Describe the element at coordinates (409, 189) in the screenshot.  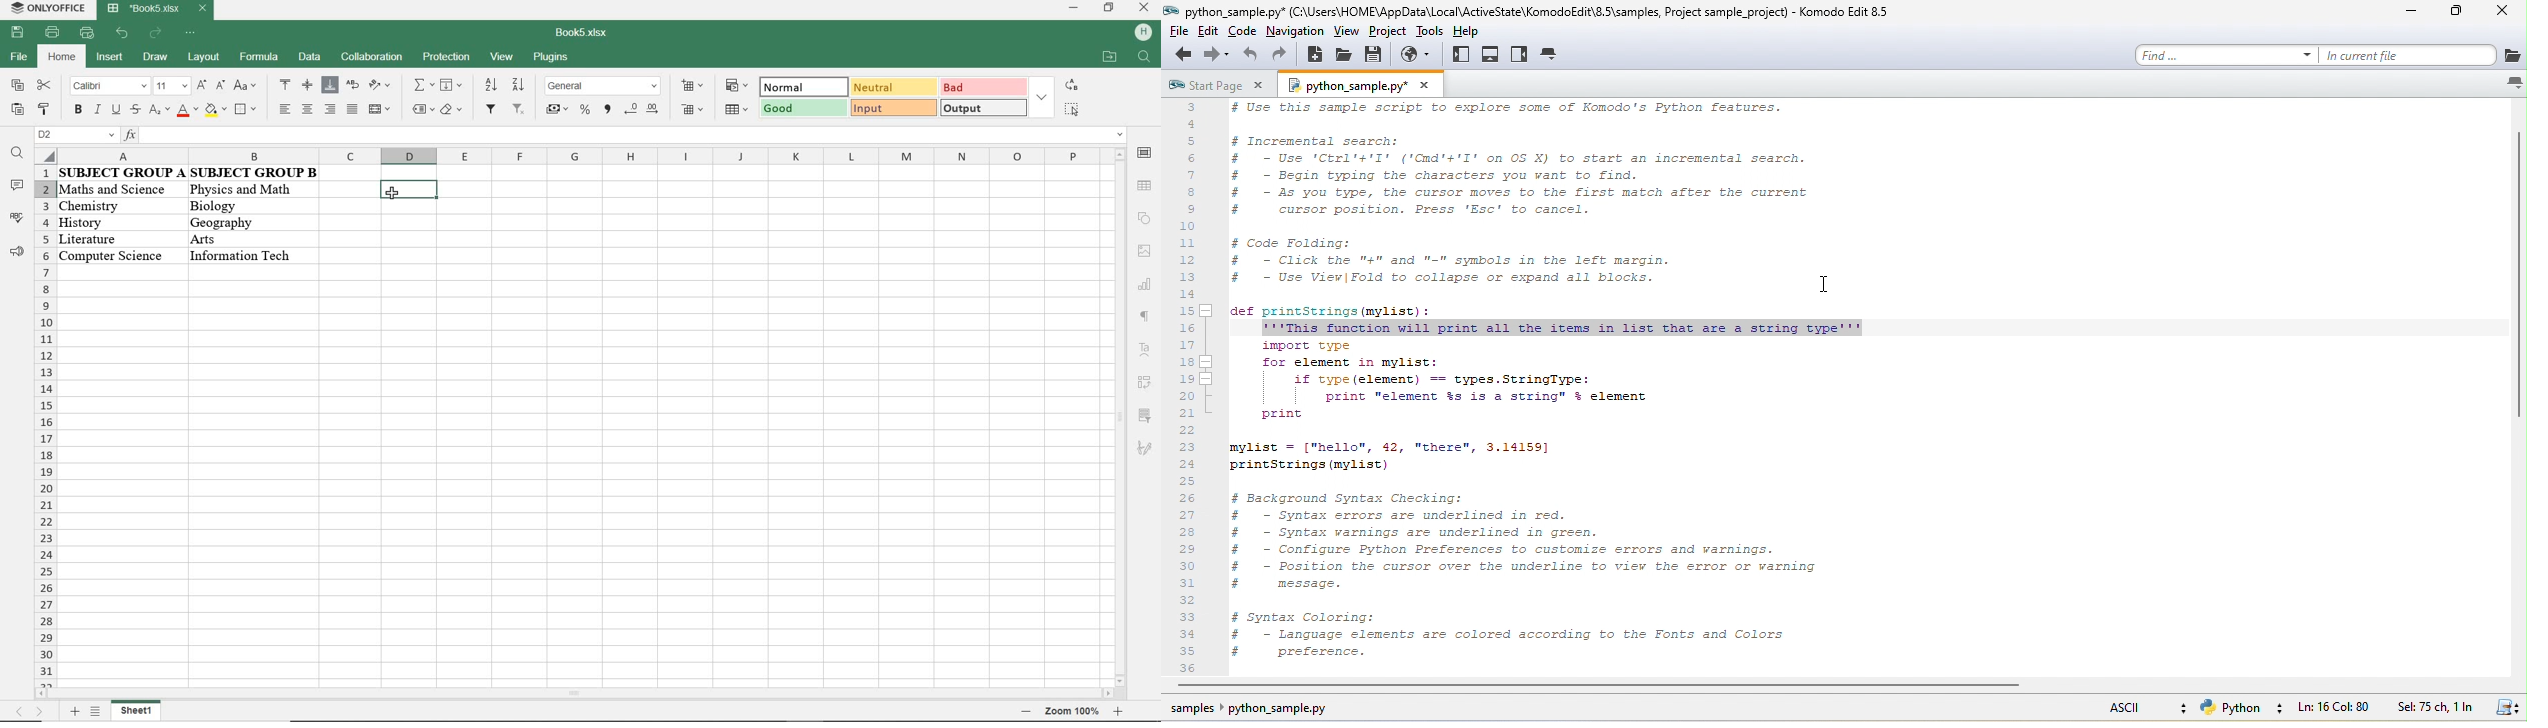
I see `selected cell` at that location.